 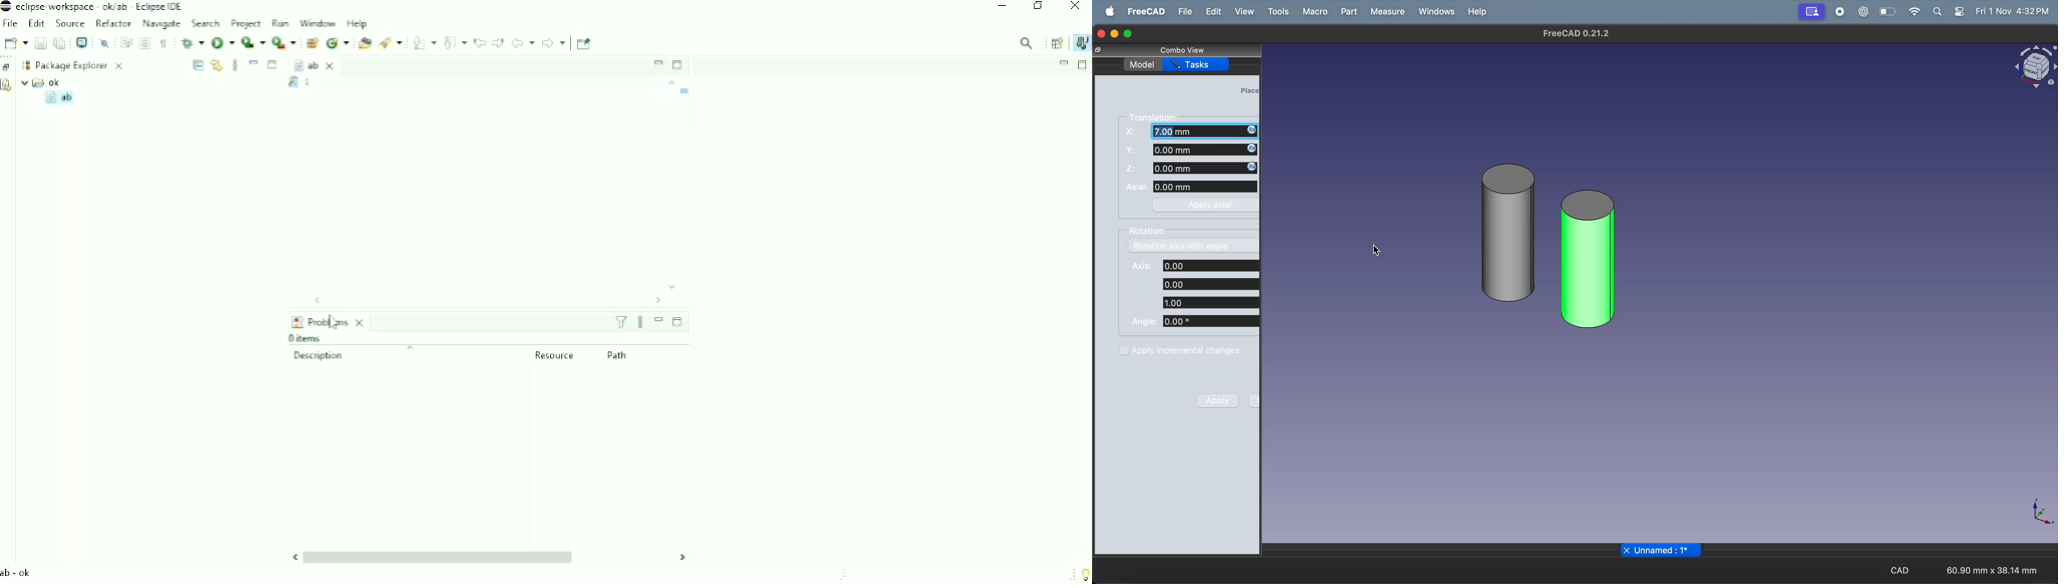 What do you see at coordinates (1098, 50) in the screenshot?
I see `copy` at bounding box center [1098, 50].